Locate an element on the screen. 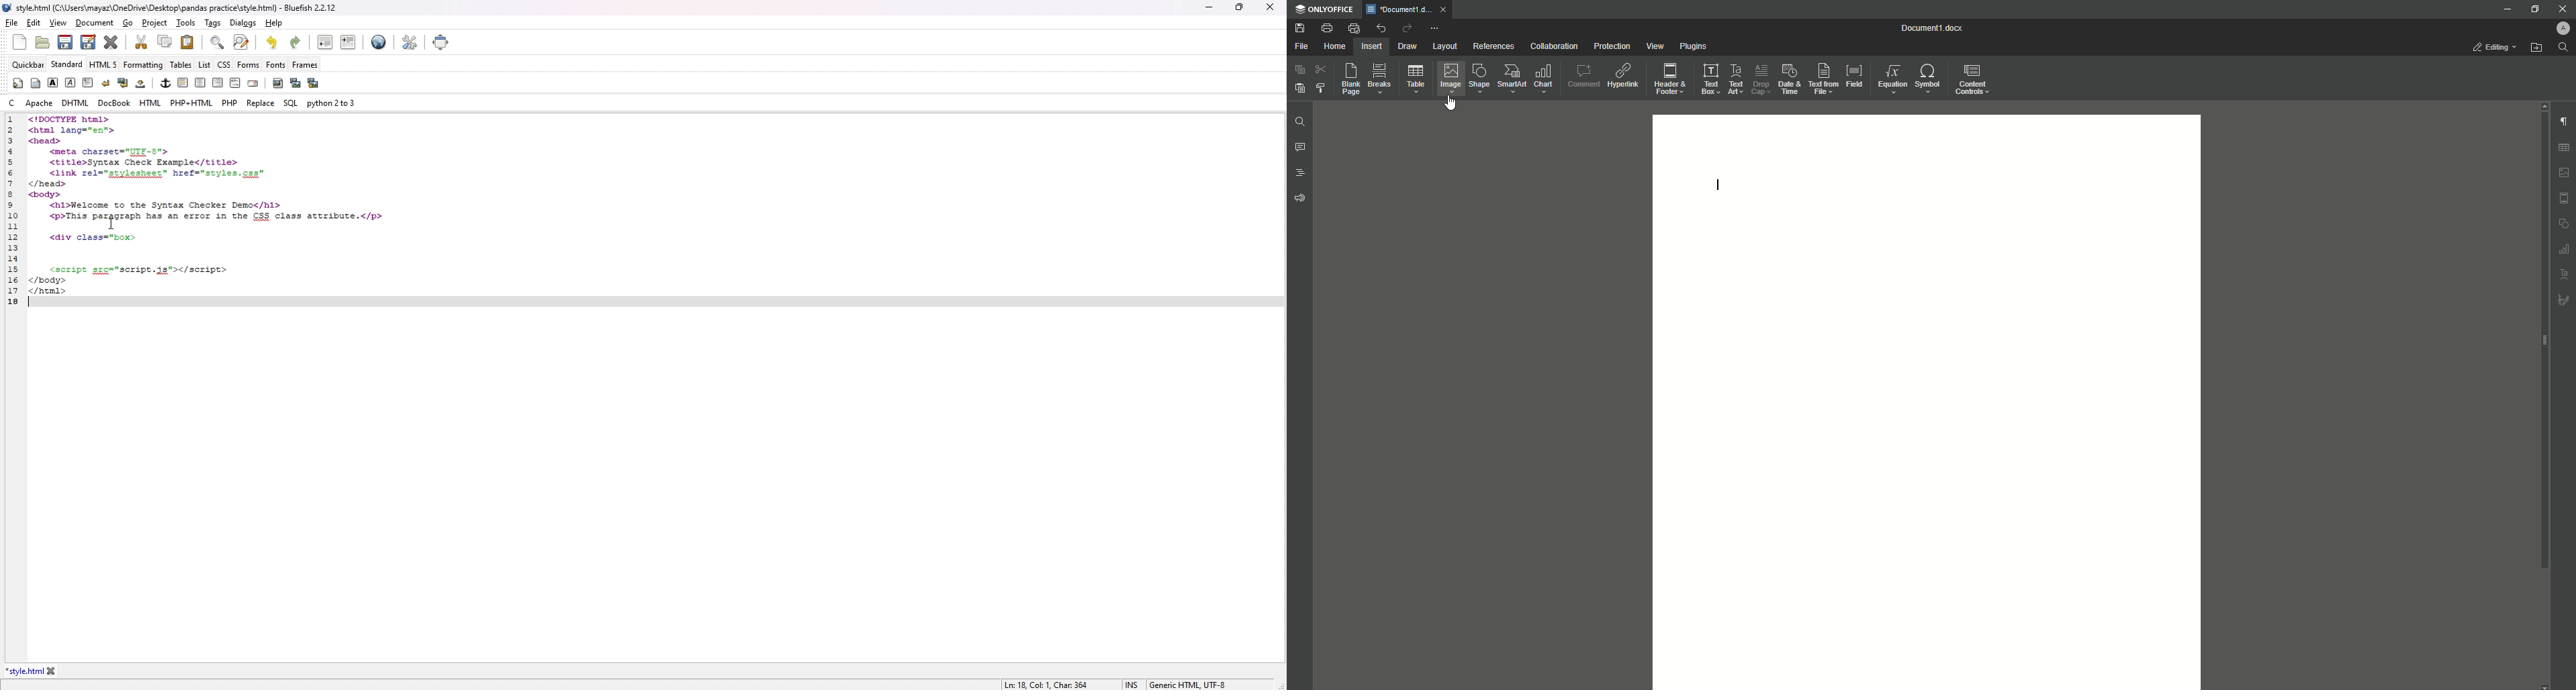 This screenshot has width=2576, height=700. sql is located at coordinates (291, 102).